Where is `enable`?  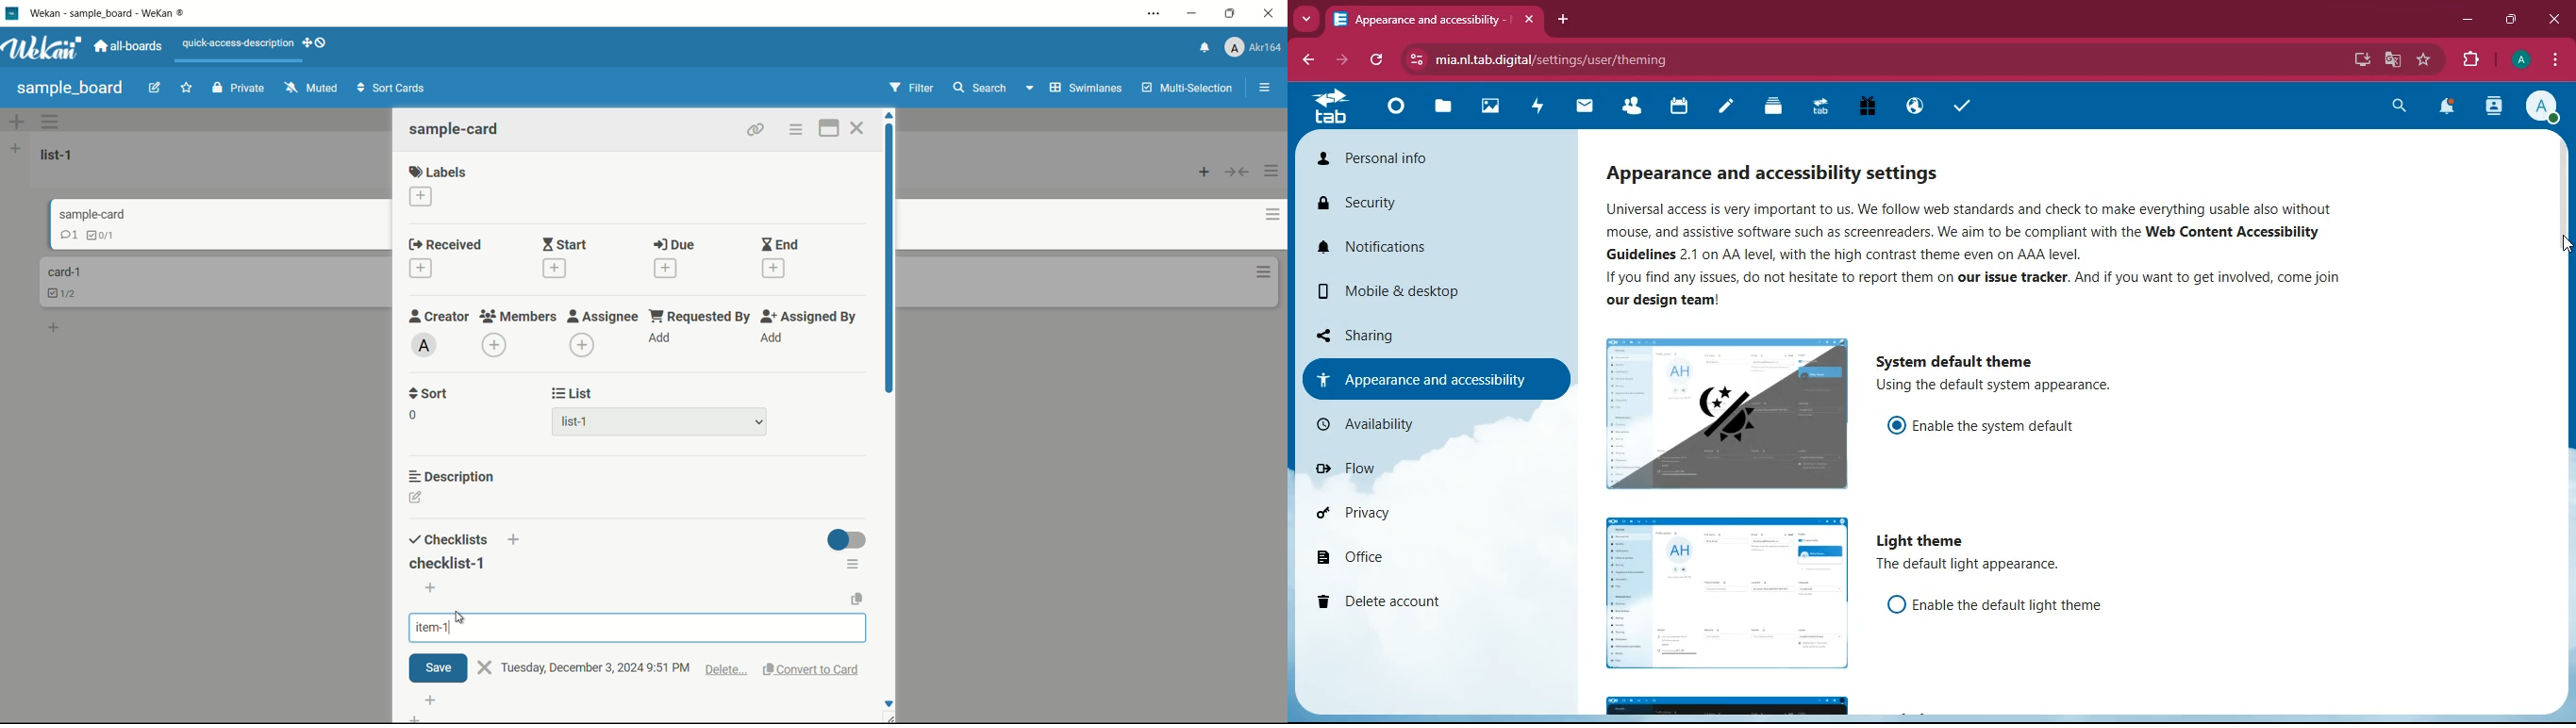
enable is located at coordinates (1999, 427).